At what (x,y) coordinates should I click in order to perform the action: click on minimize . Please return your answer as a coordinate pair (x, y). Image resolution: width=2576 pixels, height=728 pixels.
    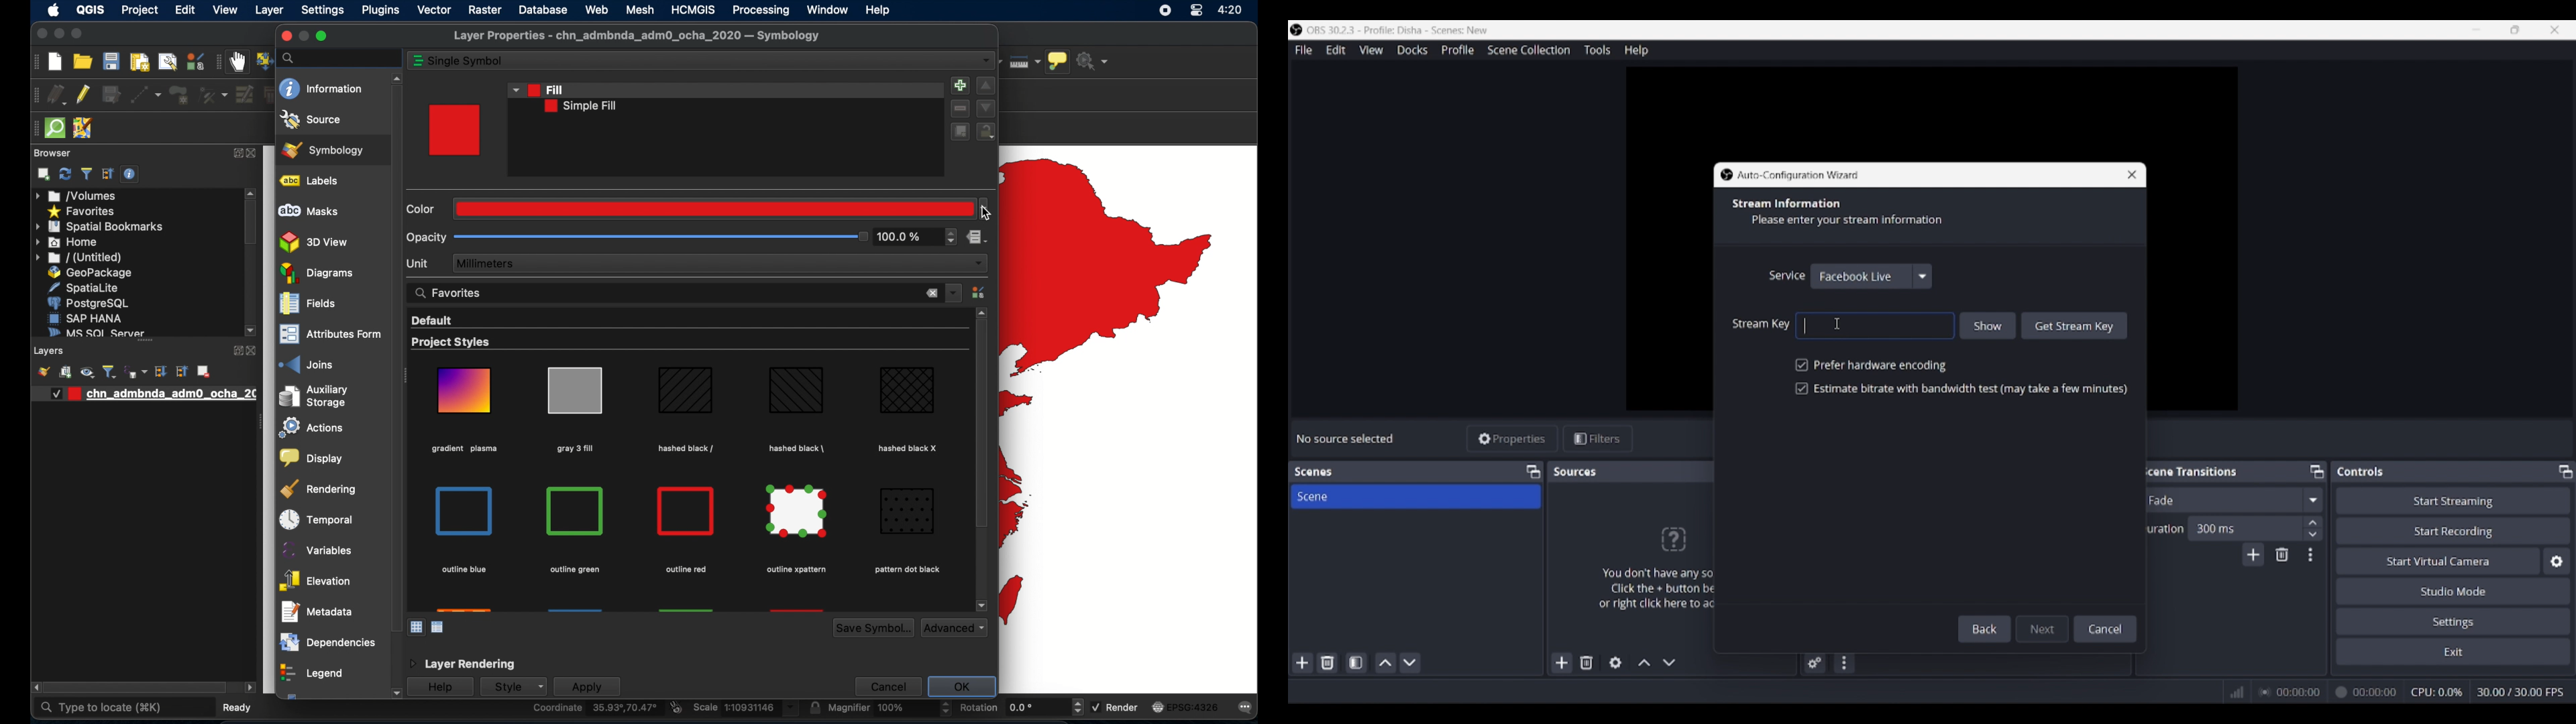
    Looking at the image, I should click on (58, 34).